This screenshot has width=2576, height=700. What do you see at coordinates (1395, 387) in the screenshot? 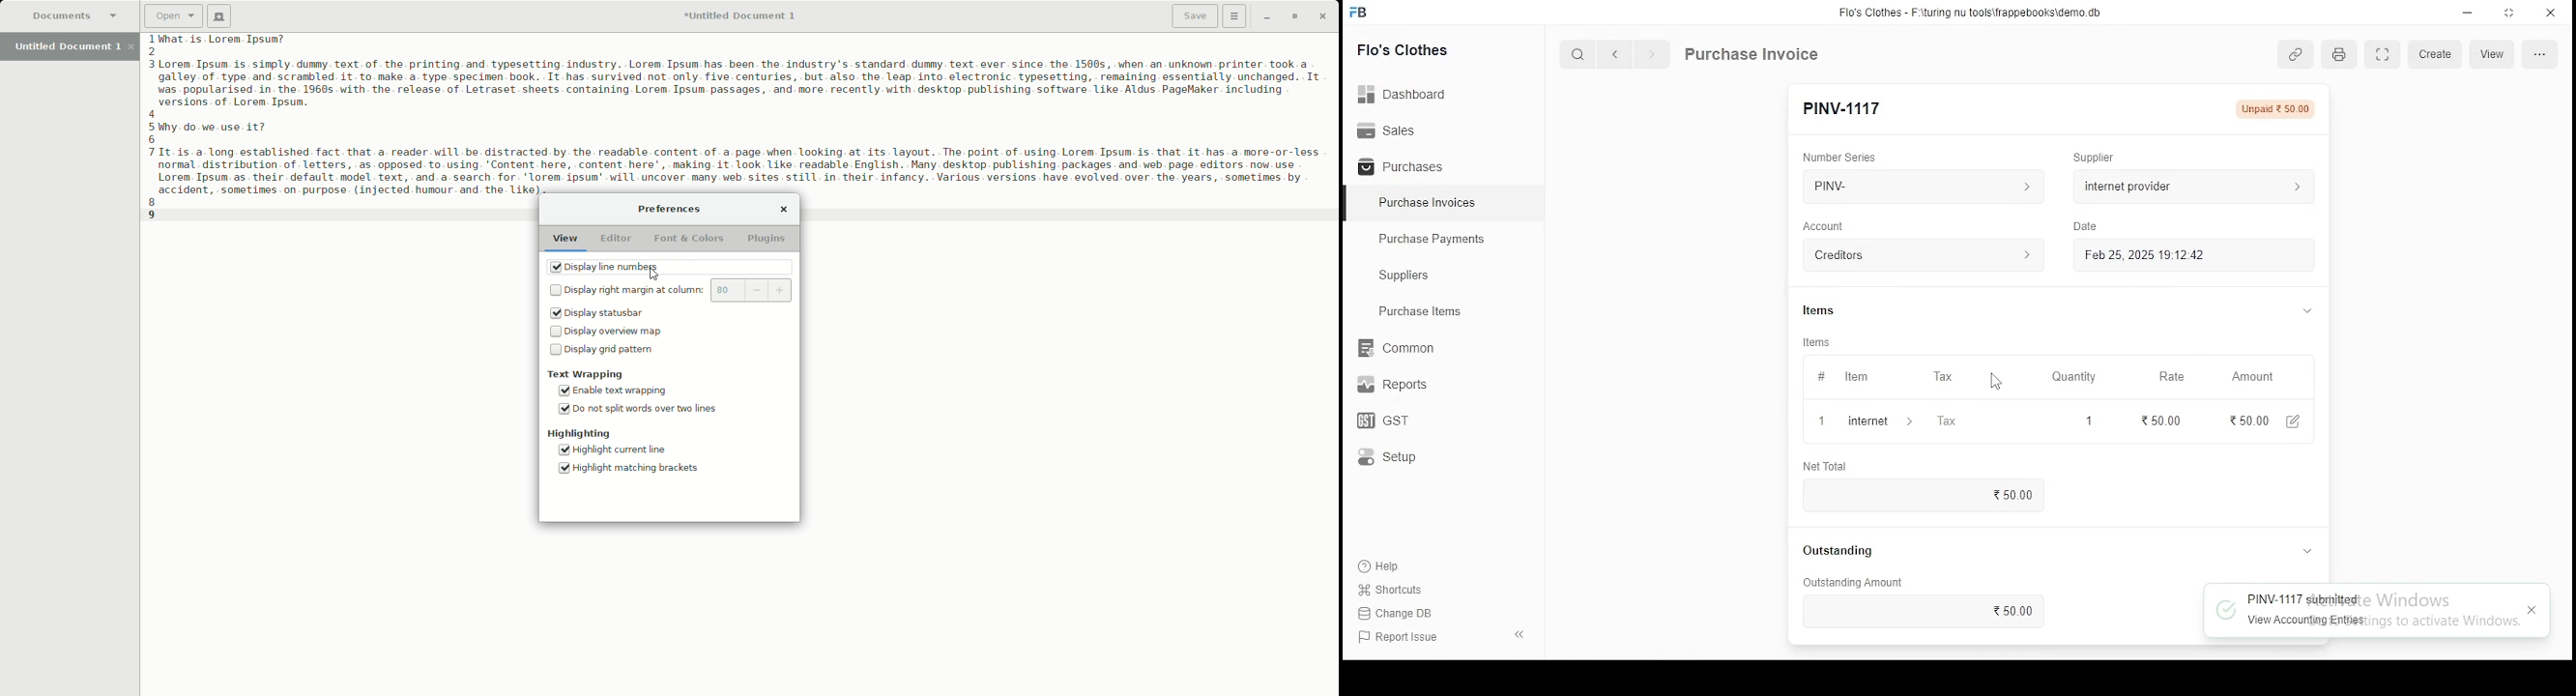
I see `reports` at bounding box center [1395, 387].